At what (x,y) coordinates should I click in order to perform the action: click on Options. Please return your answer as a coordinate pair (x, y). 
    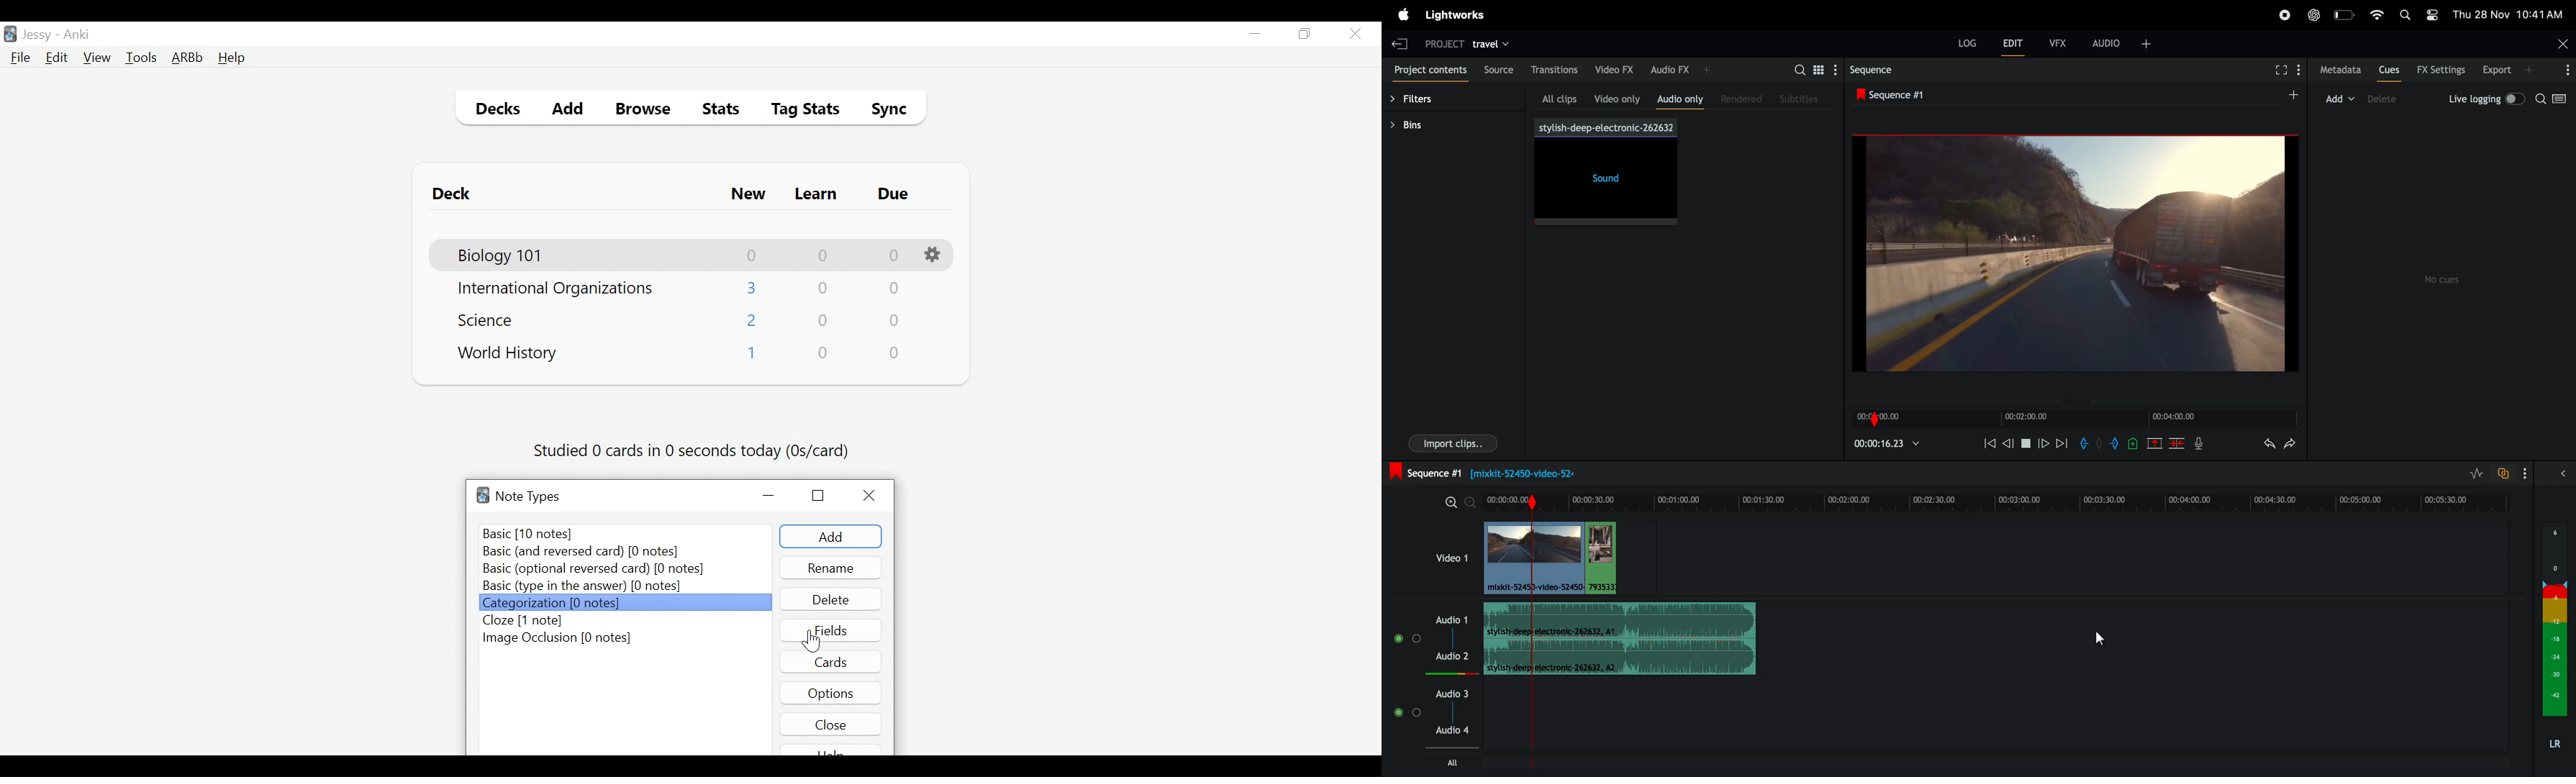
    Looking at the image, I should click on (831, 692).